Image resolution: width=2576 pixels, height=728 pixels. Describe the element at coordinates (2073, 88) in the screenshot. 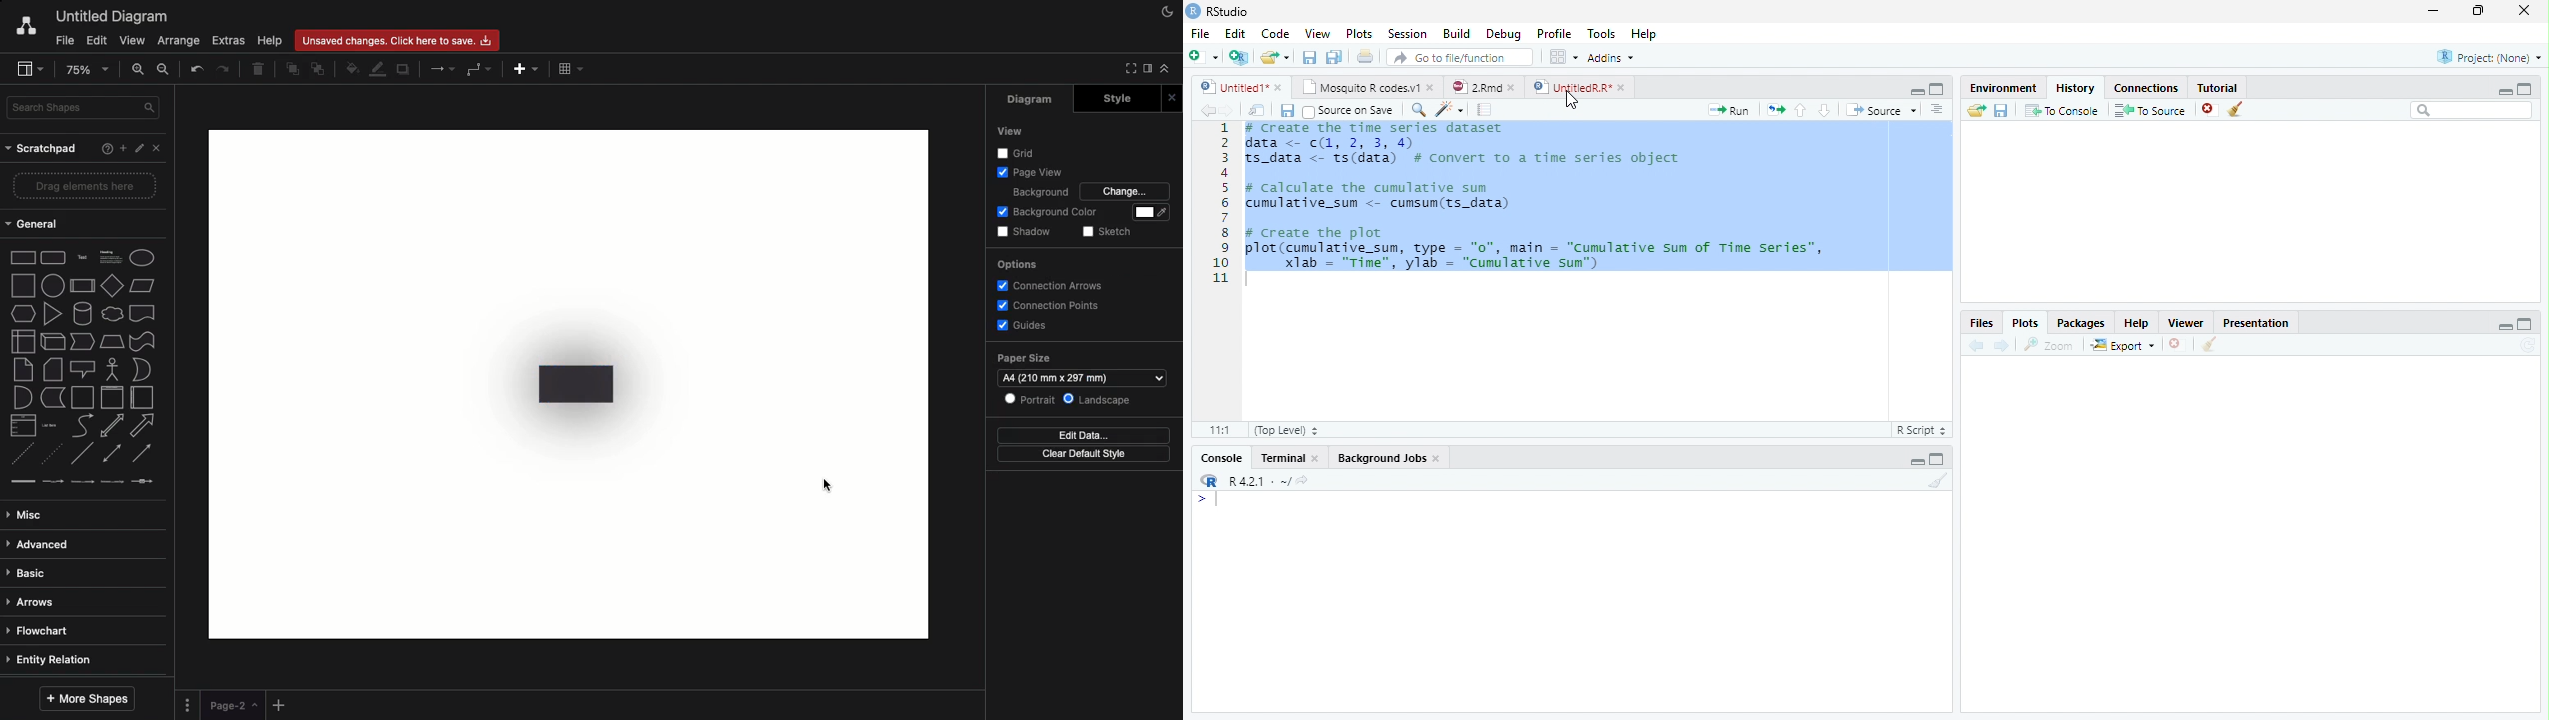

I see `History` at that location.